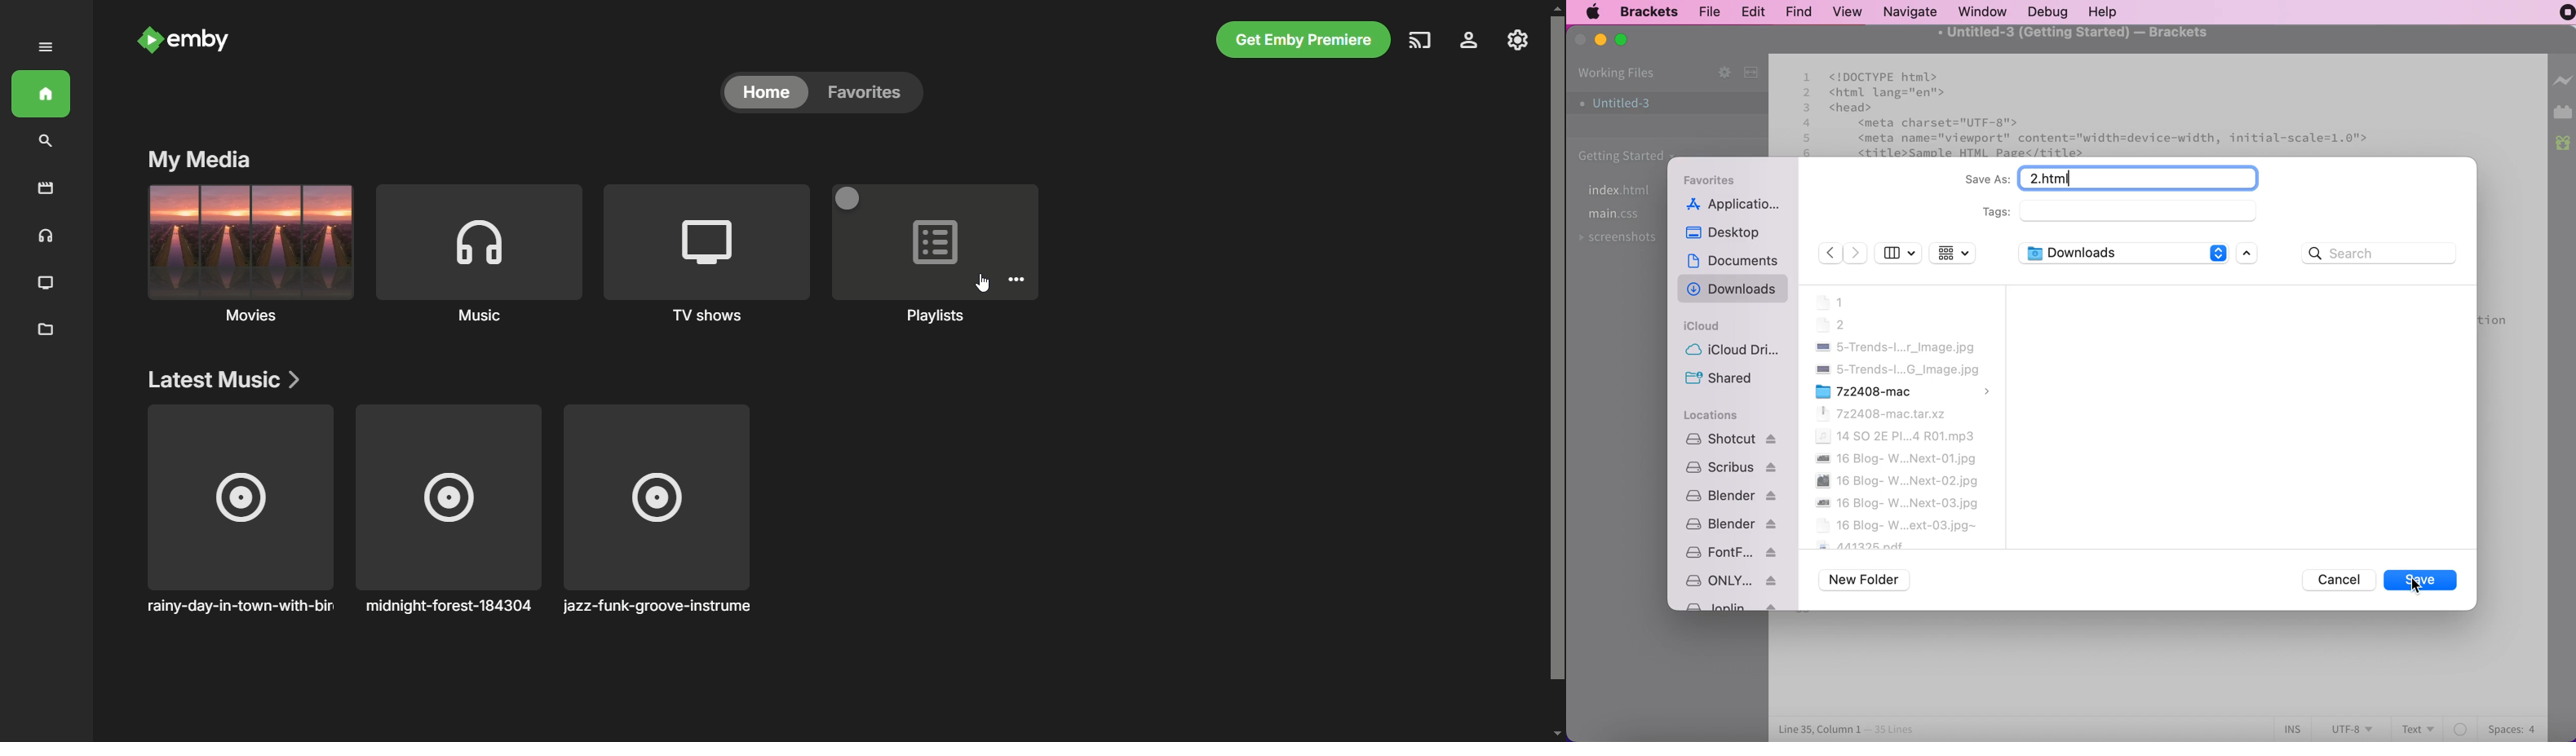 The image size is (2576, 756). I want to click on blender, so click(1731, 524).